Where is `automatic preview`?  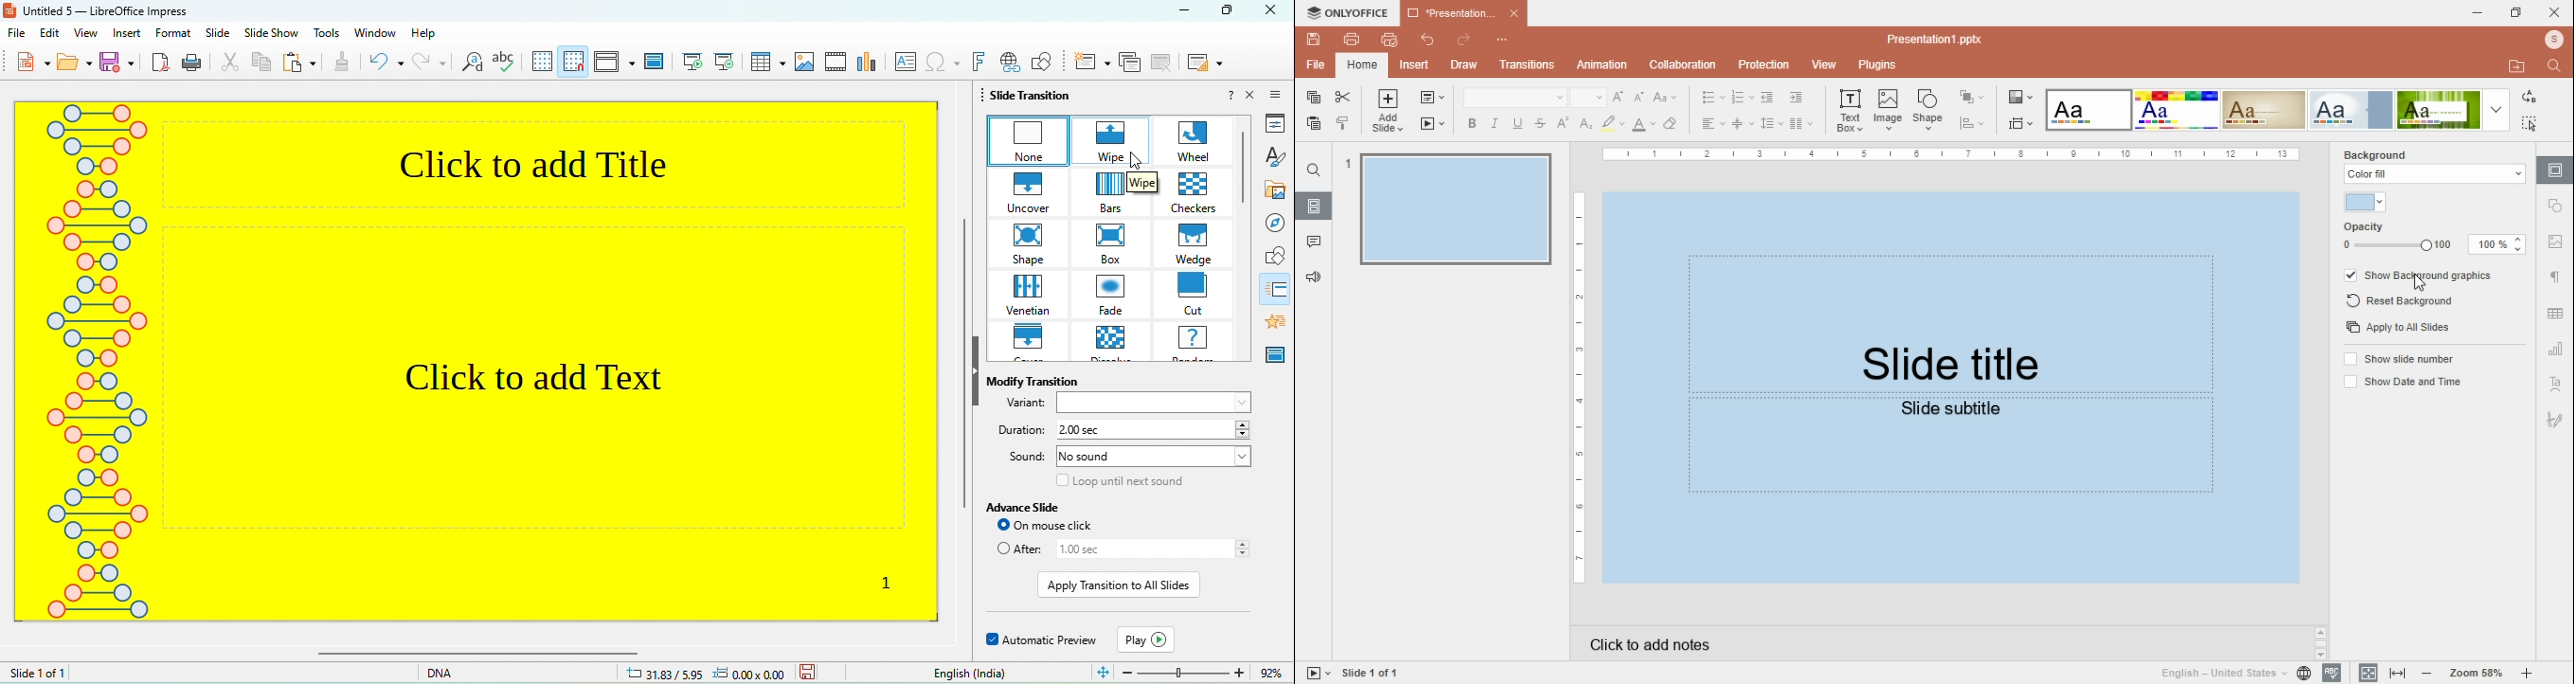
automatic preview is located at coordinates (1039, 640).